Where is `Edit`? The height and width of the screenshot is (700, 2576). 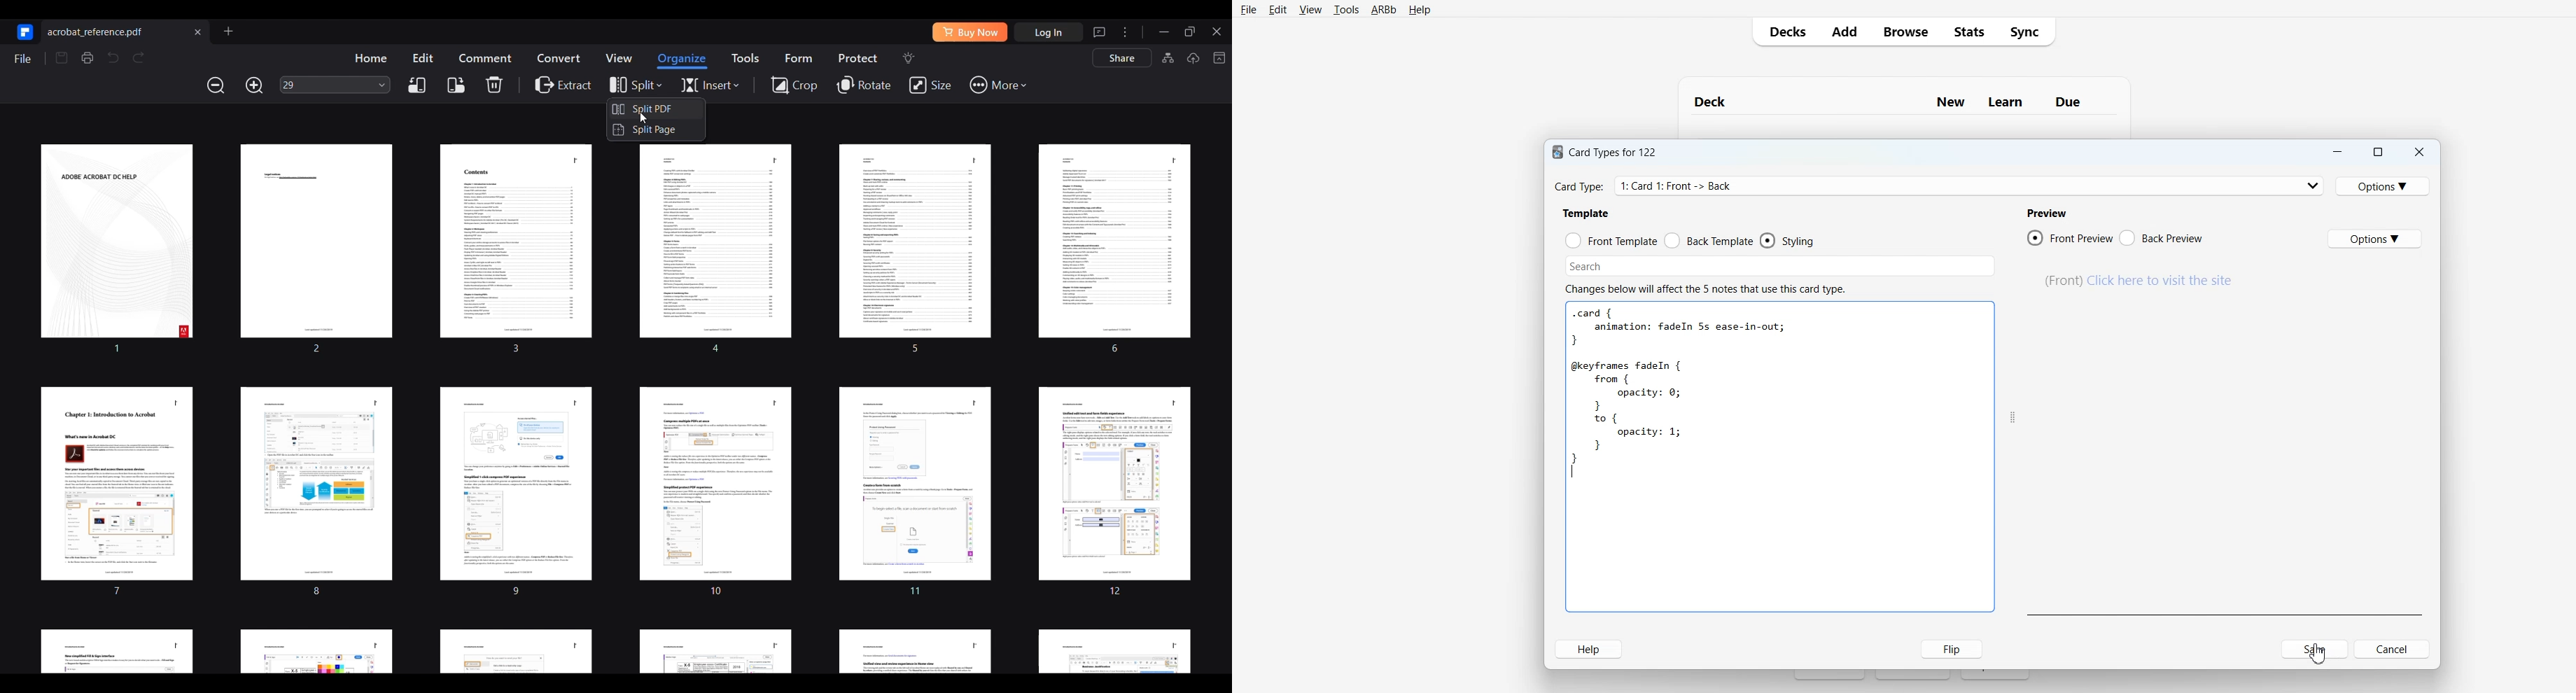
Edit is located at coordinates (1278, 10).